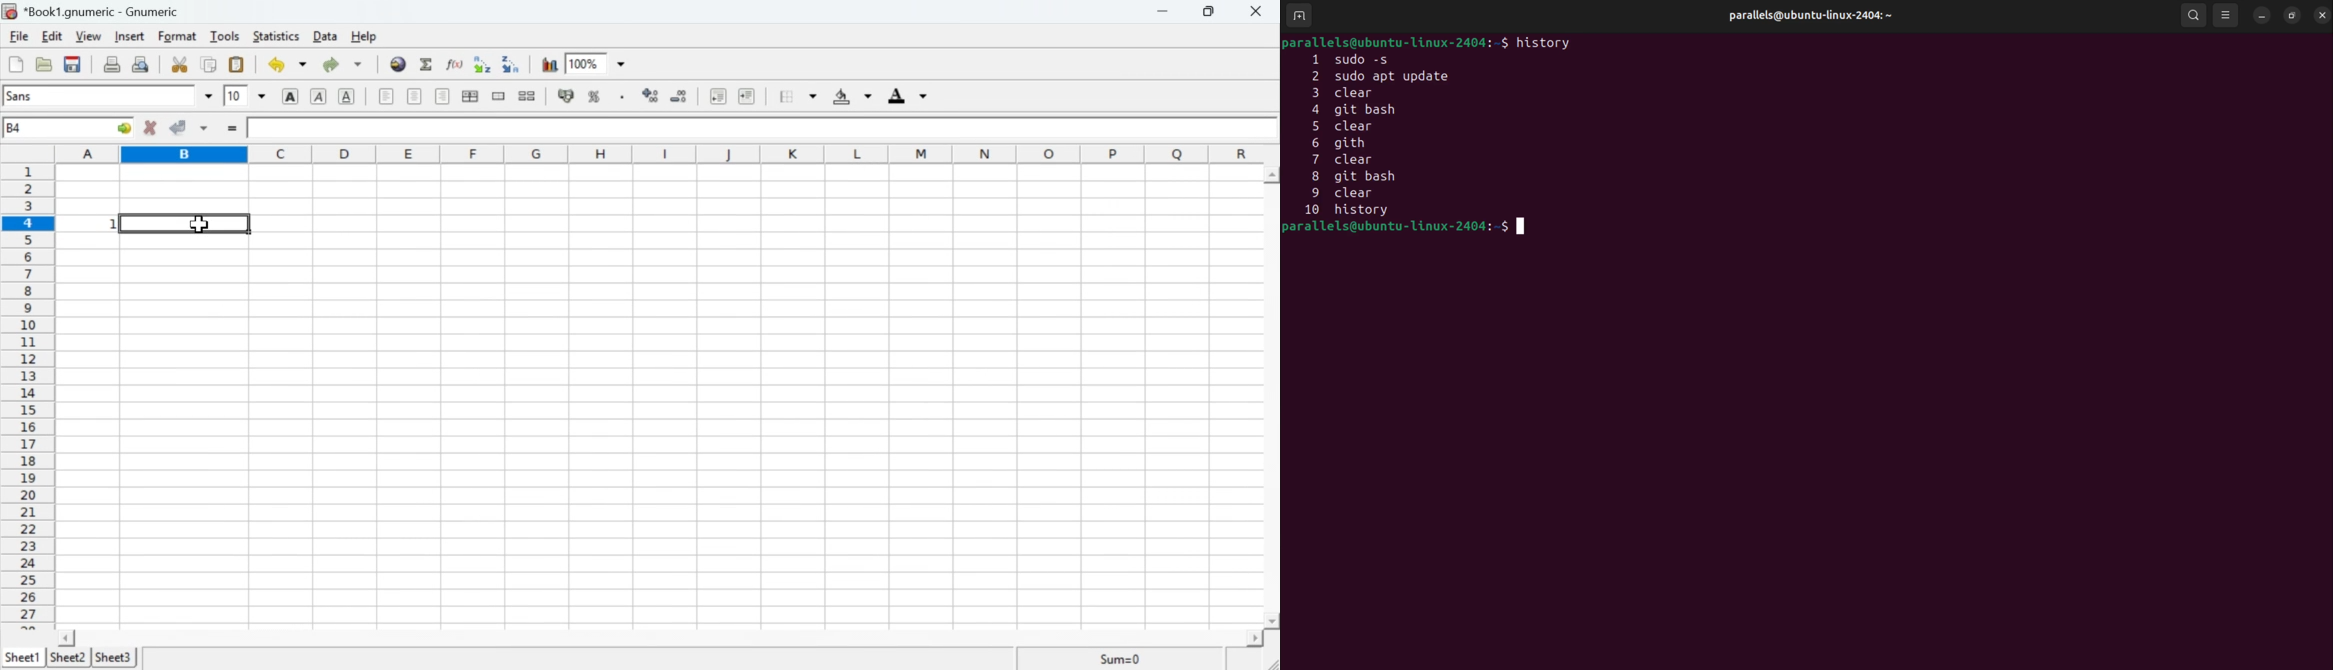  I want to click on cursor, so click(198, 226).